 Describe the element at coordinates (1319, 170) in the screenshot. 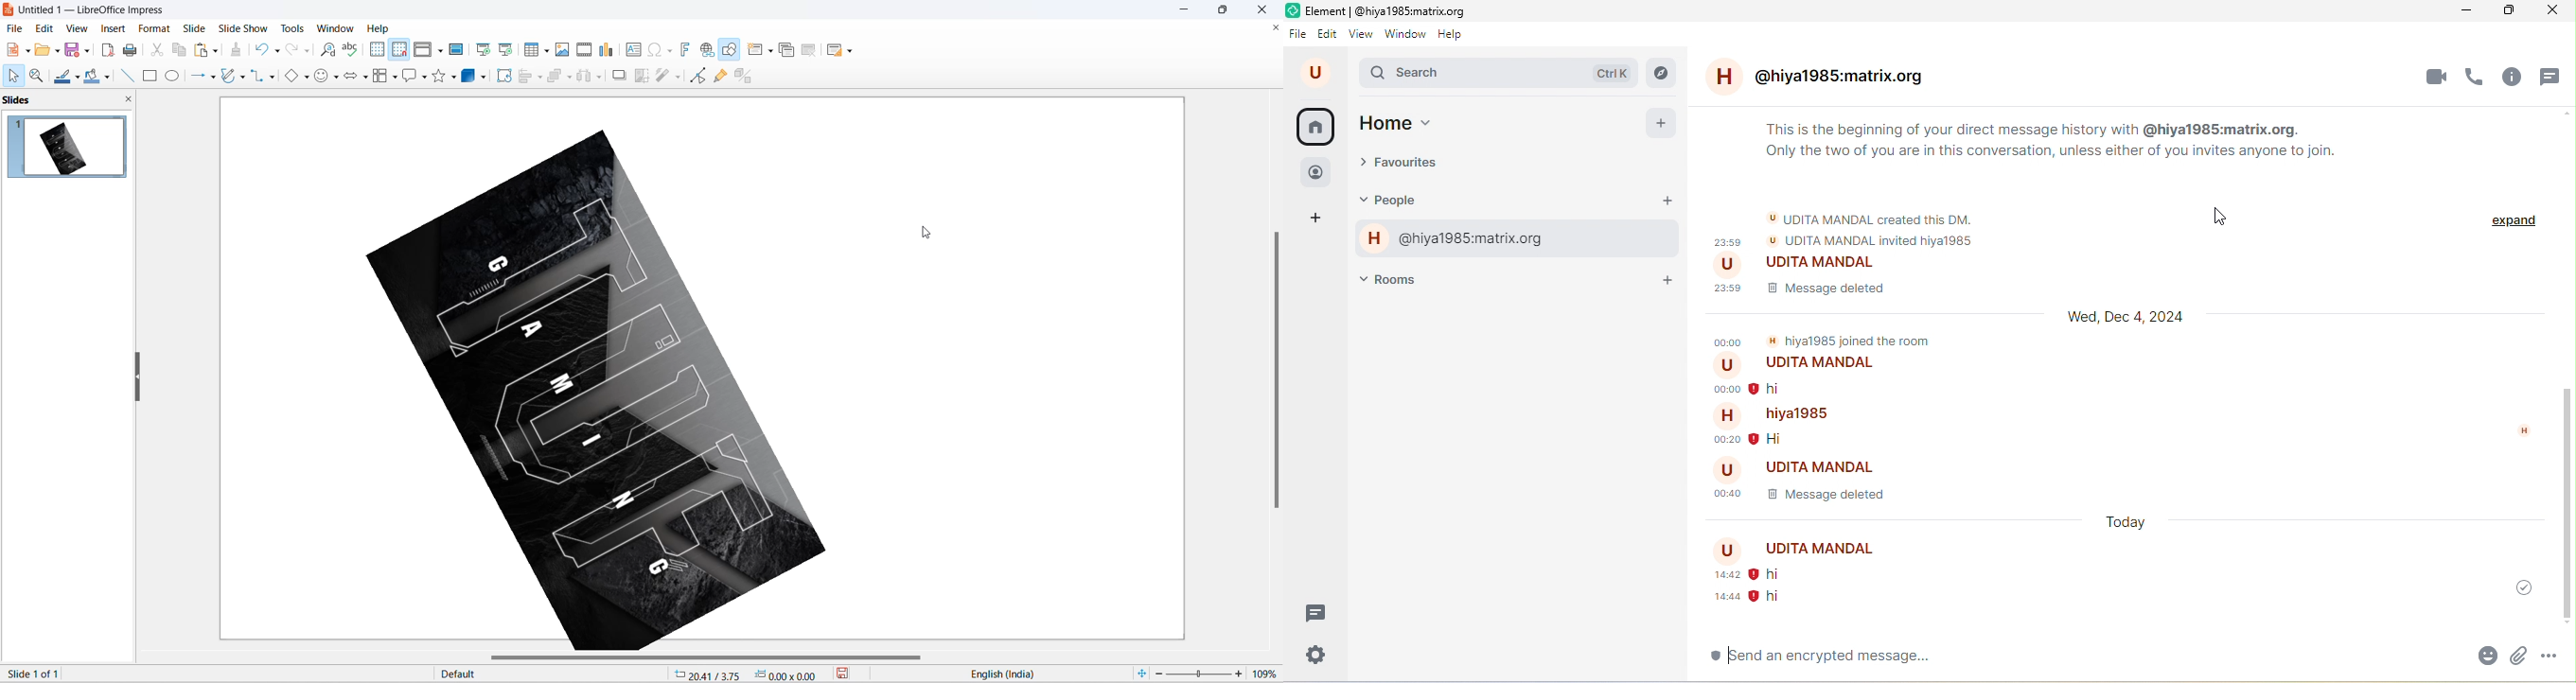

I see `people` at that location.